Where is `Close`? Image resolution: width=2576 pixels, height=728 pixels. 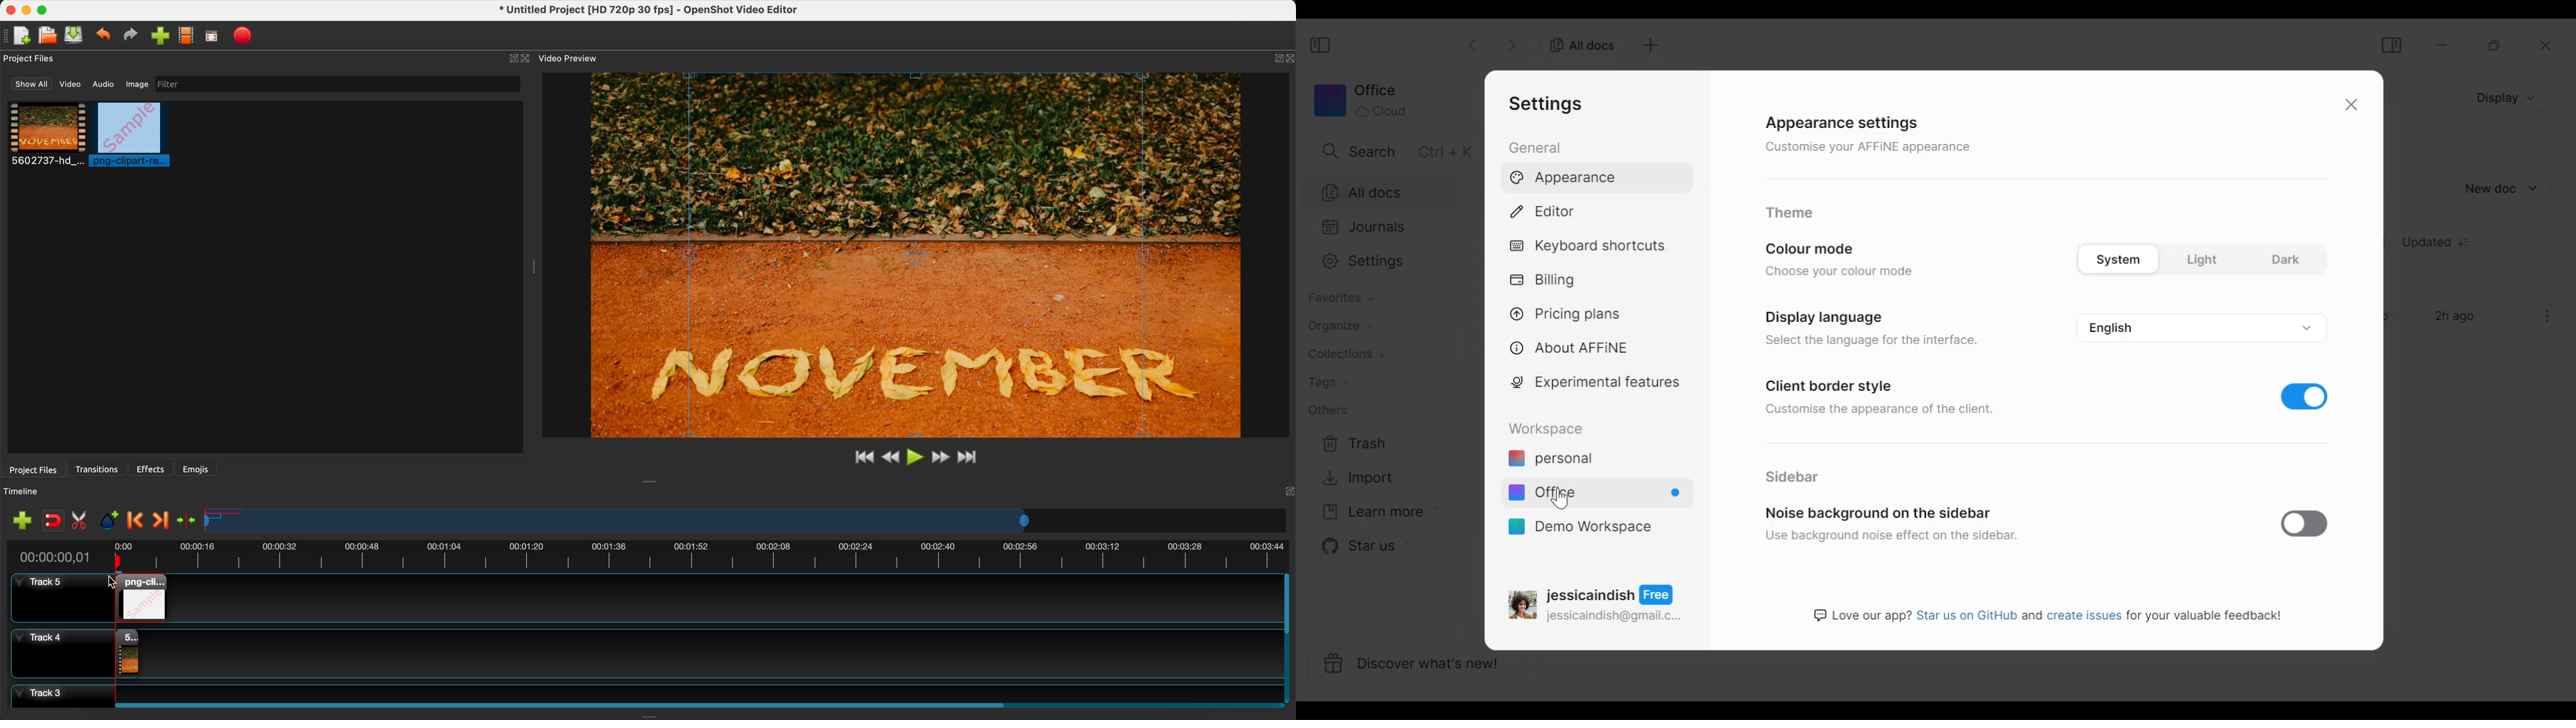 Close is located at coordinates (2349, 107).